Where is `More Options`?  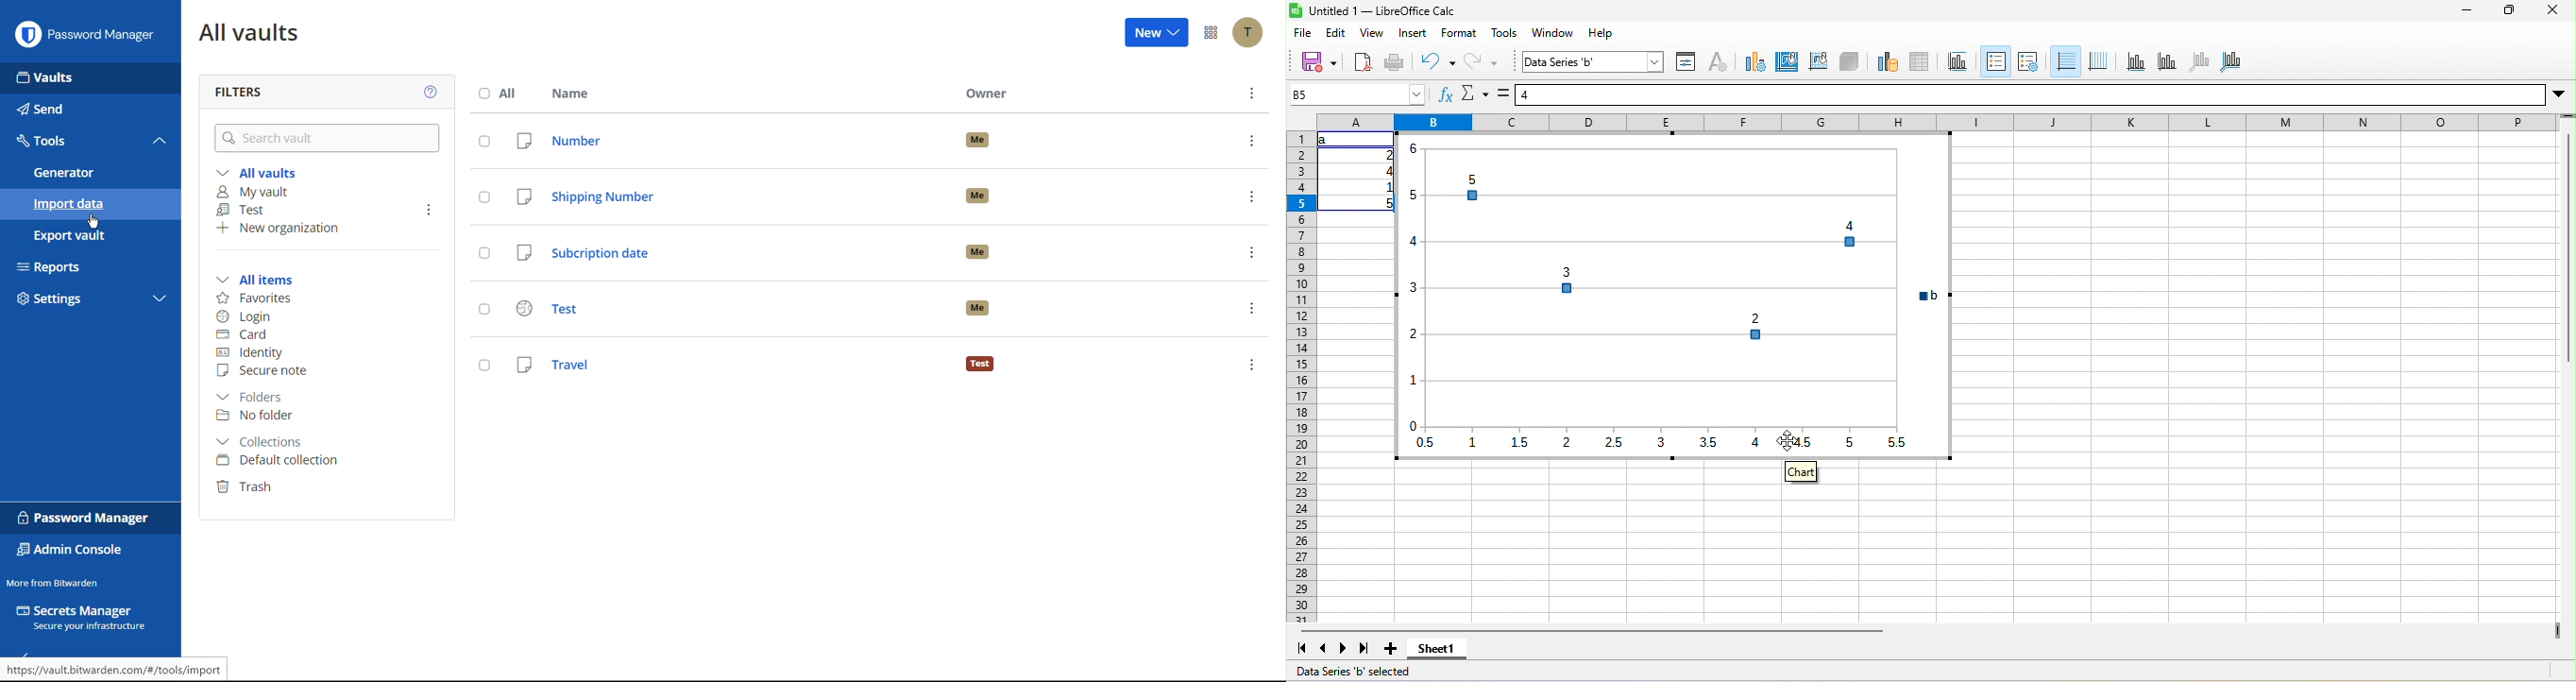 More Options is located at coordinates (1211, 33).